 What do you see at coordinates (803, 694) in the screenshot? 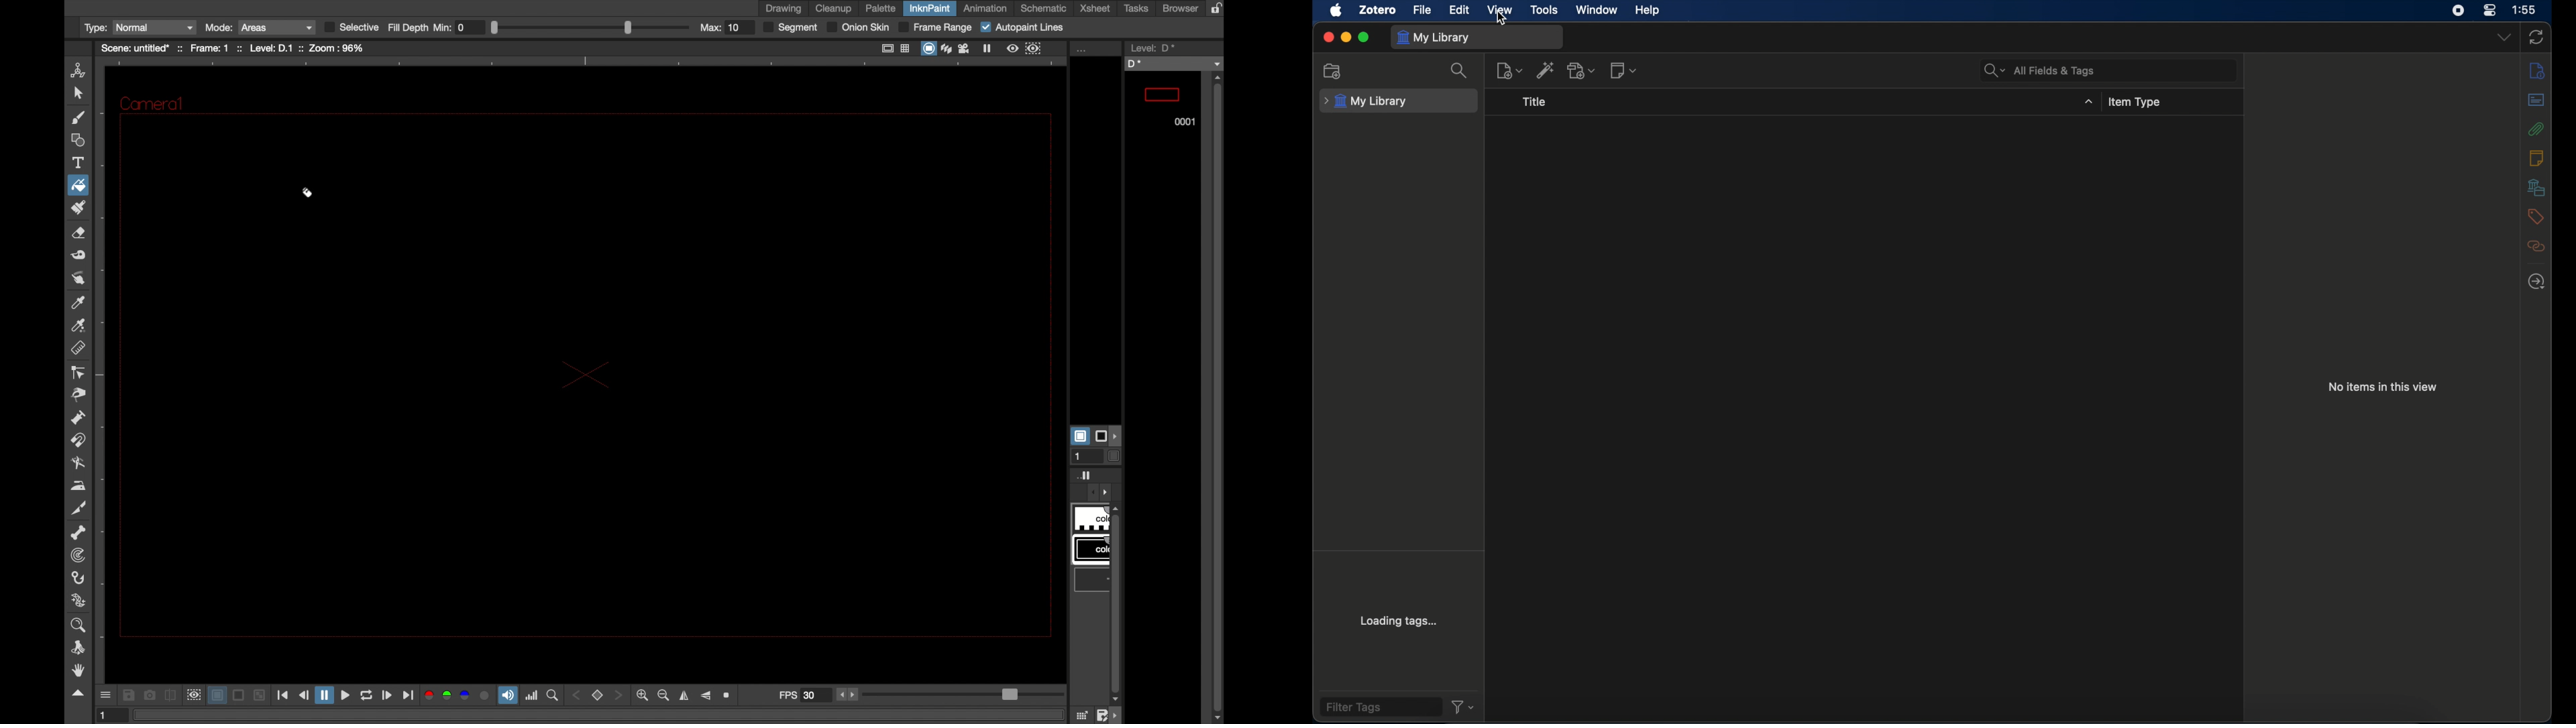
I see `fps` at bounding box center [803, 694].